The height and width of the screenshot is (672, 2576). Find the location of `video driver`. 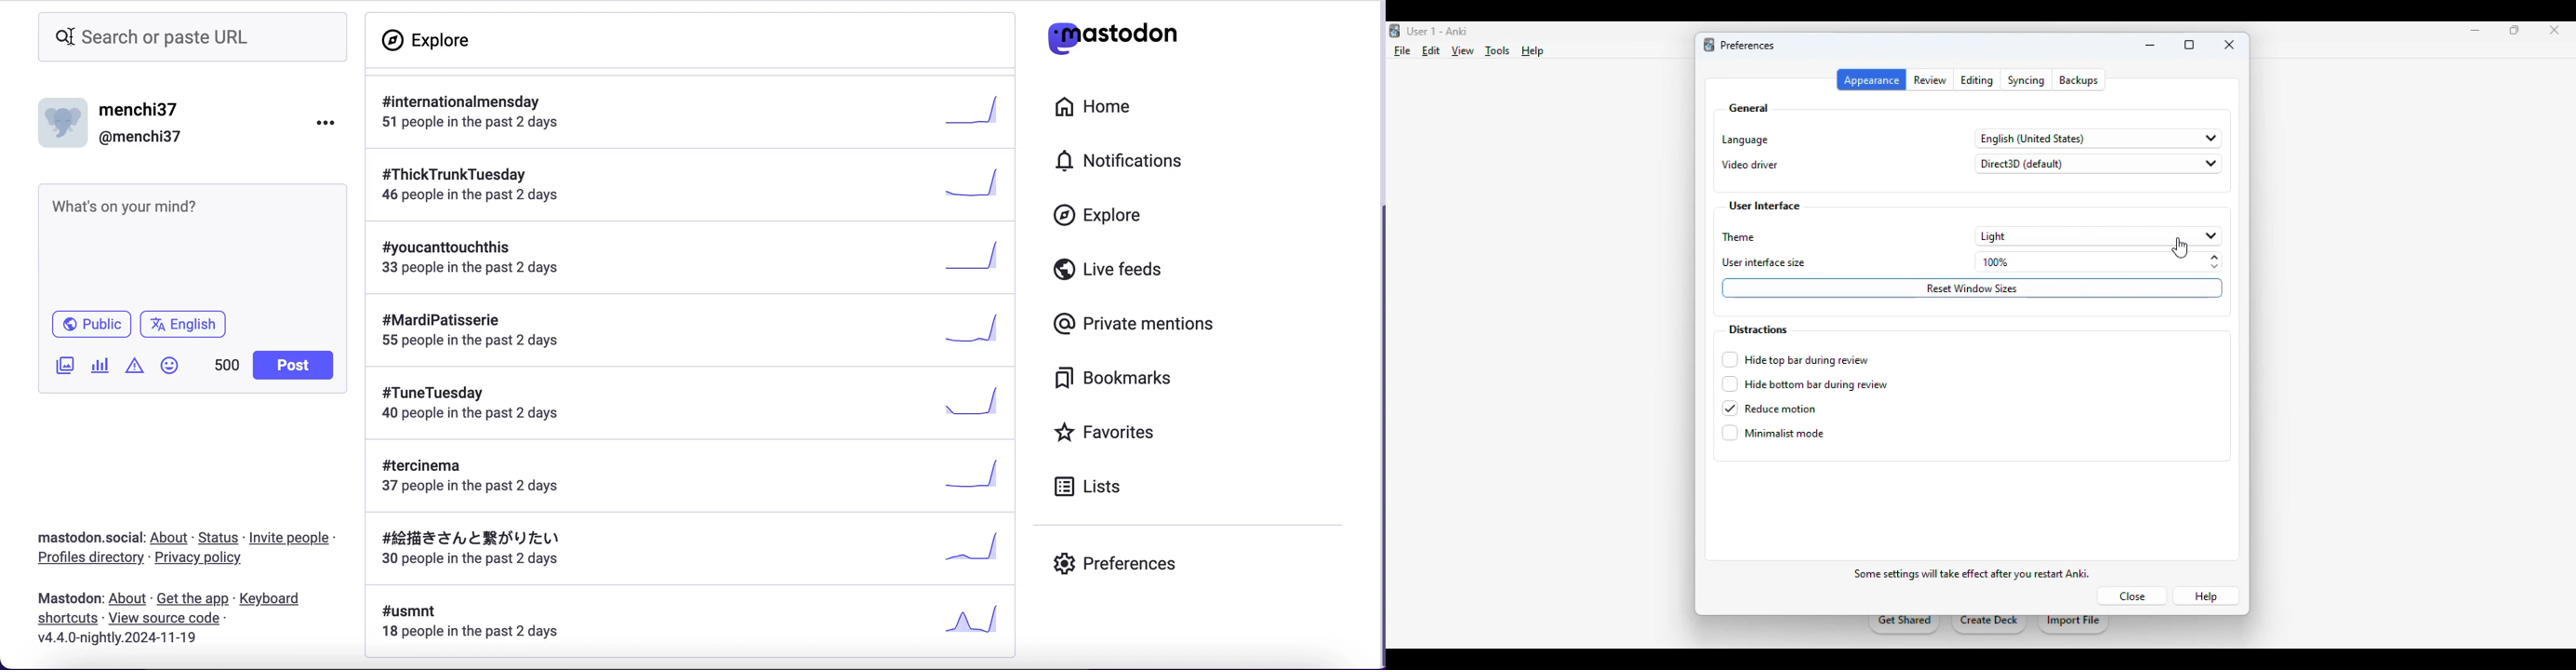

video driver is located at coordinates (1750, 165).